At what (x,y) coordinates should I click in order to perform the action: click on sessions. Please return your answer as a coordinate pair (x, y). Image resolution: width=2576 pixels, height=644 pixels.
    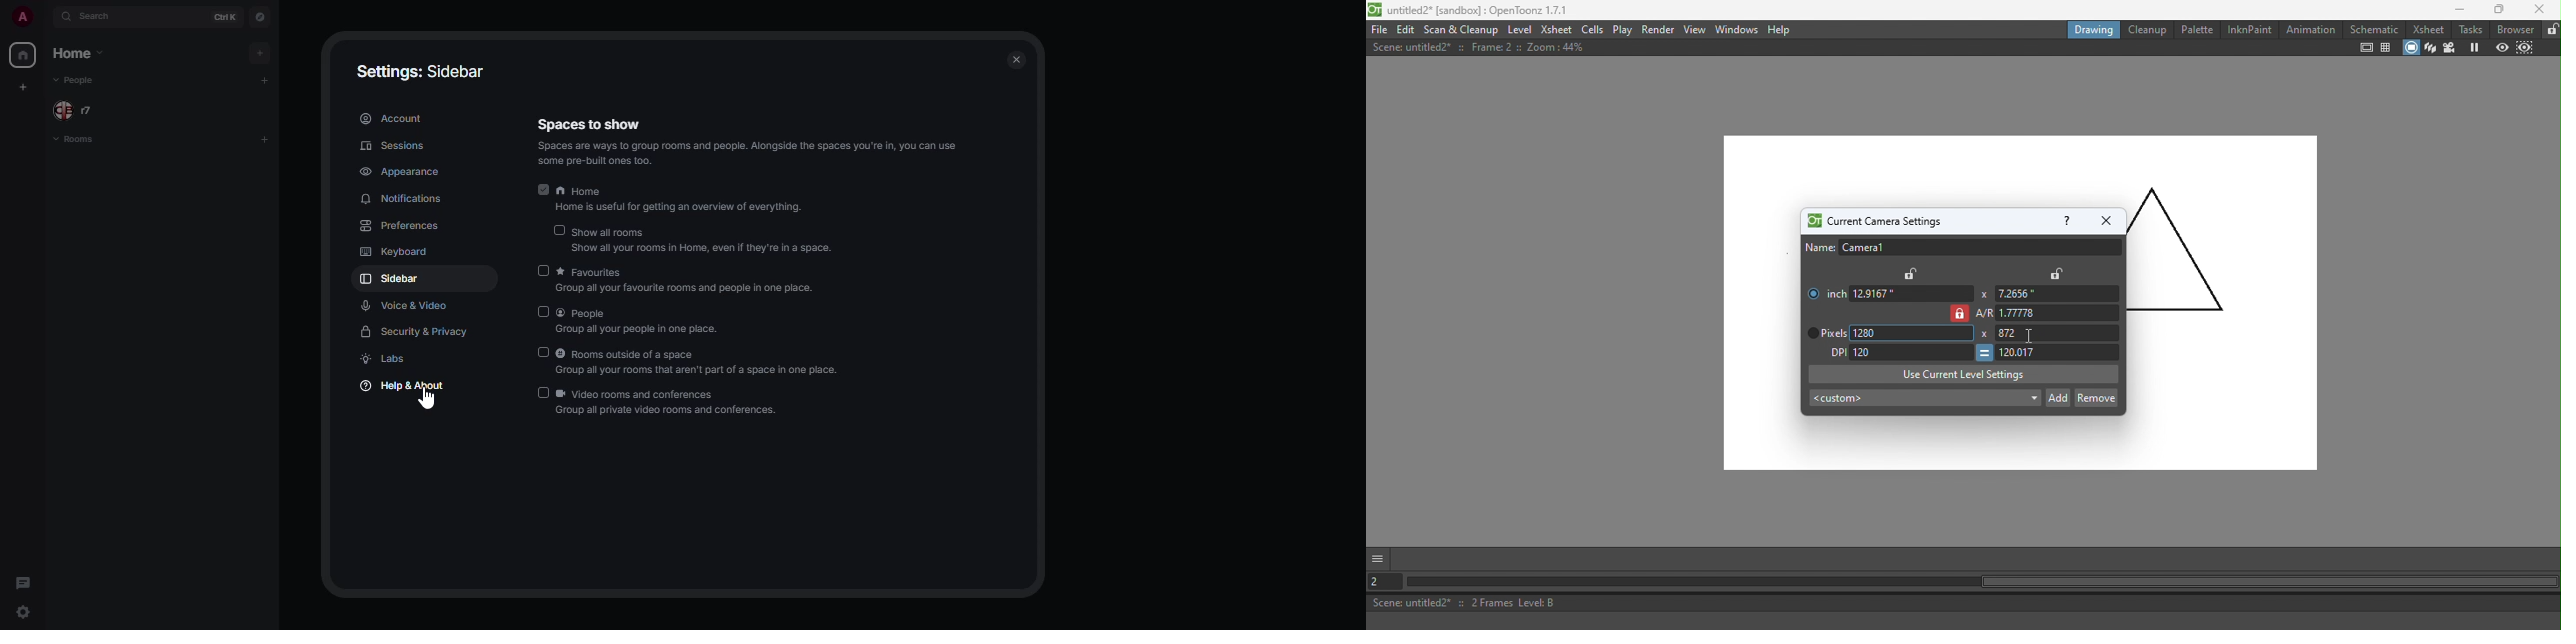
    Looking at the image, I should click on (394, 145).